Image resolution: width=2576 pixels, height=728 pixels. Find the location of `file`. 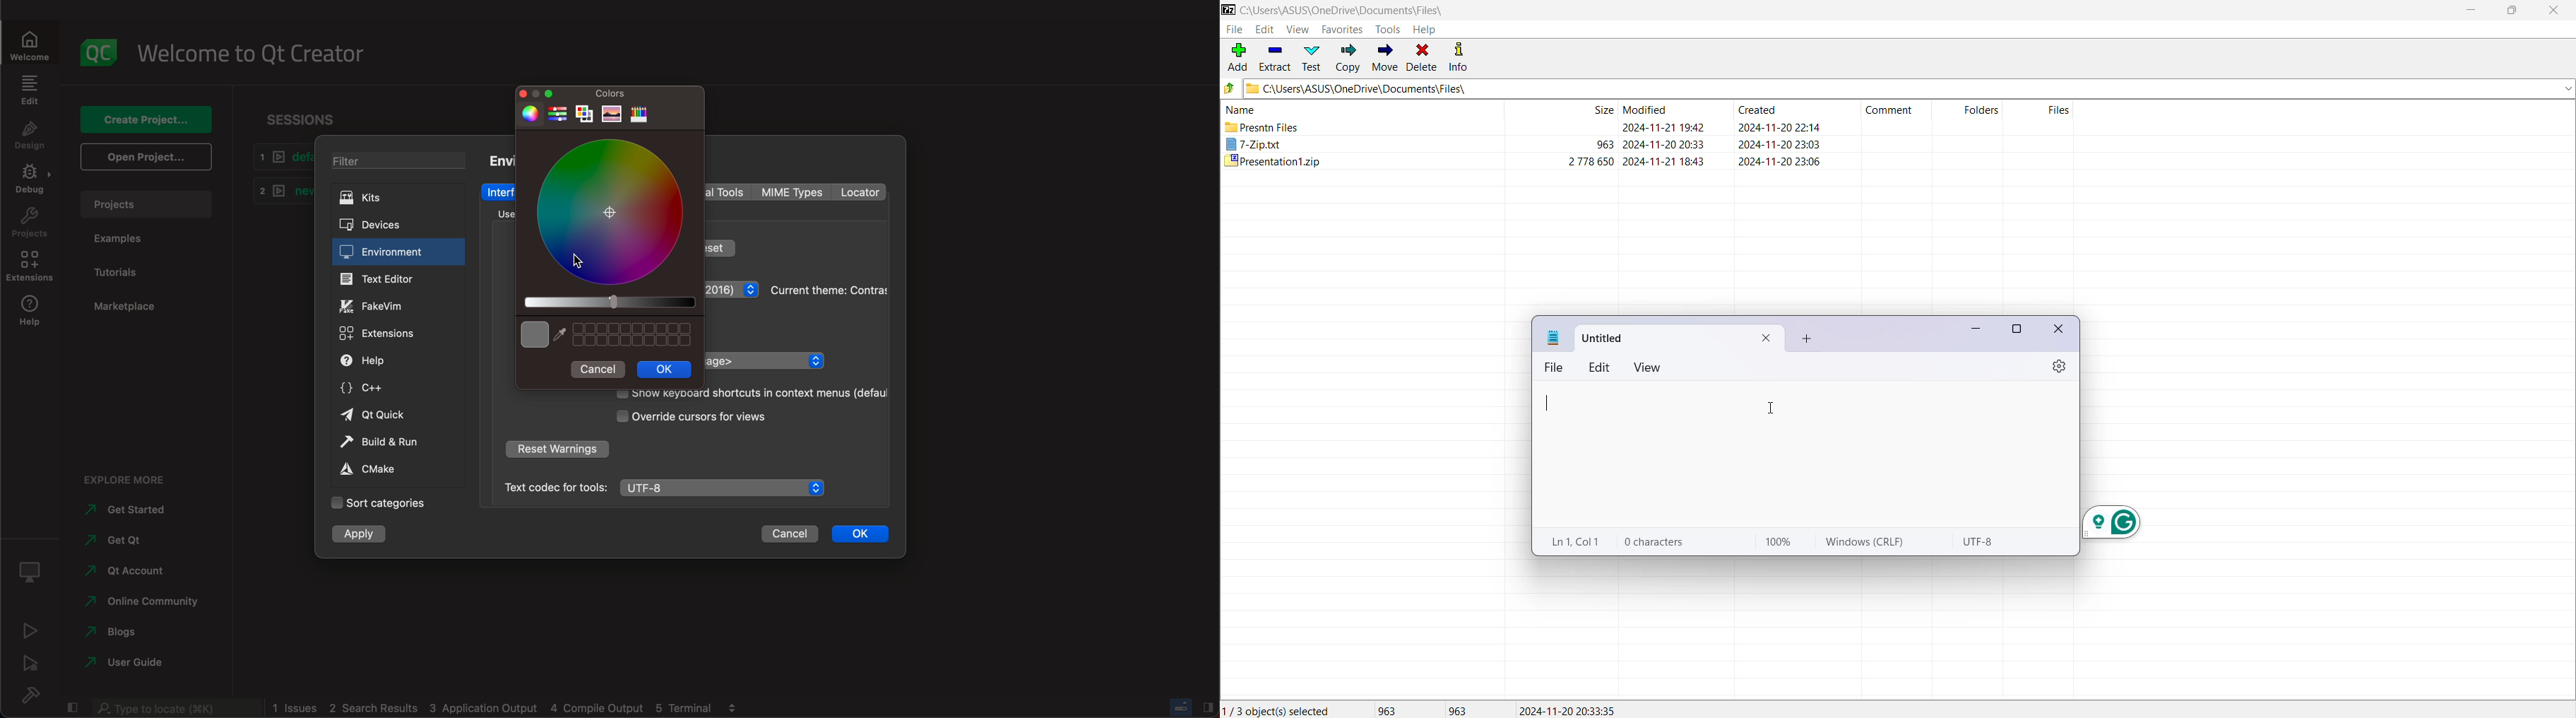

file is located at coordinates (1554, 366).